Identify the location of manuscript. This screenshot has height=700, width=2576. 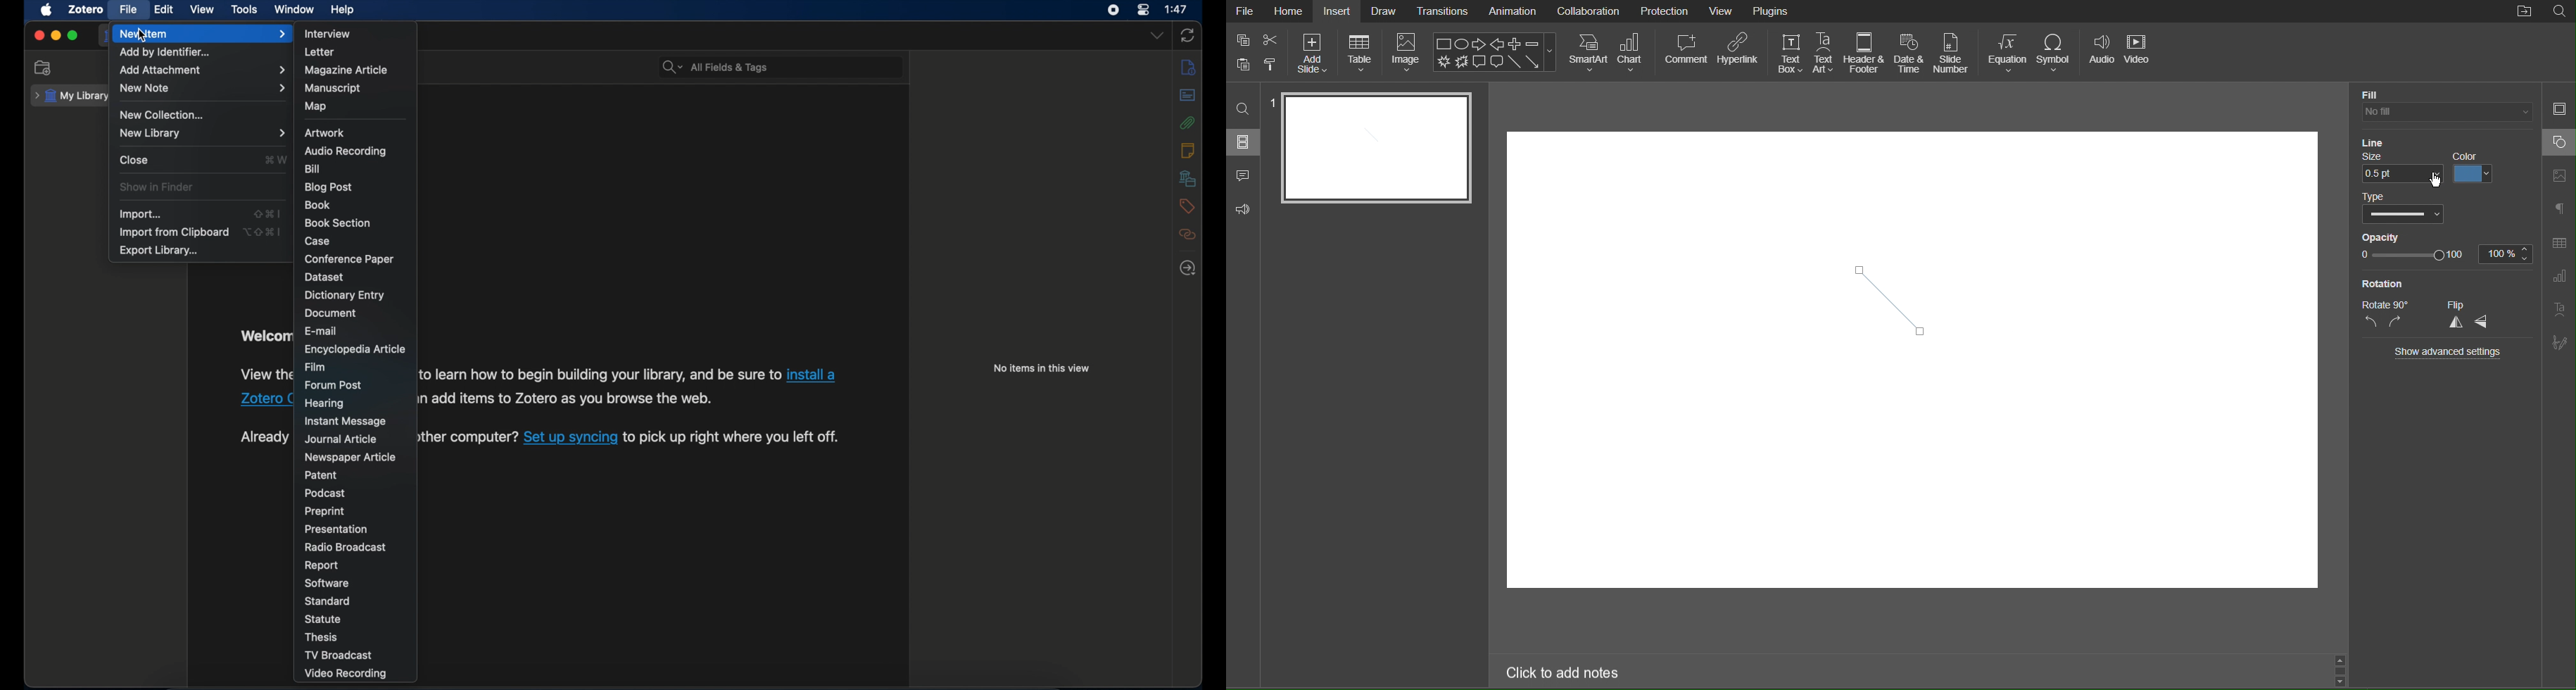
(334, 88).